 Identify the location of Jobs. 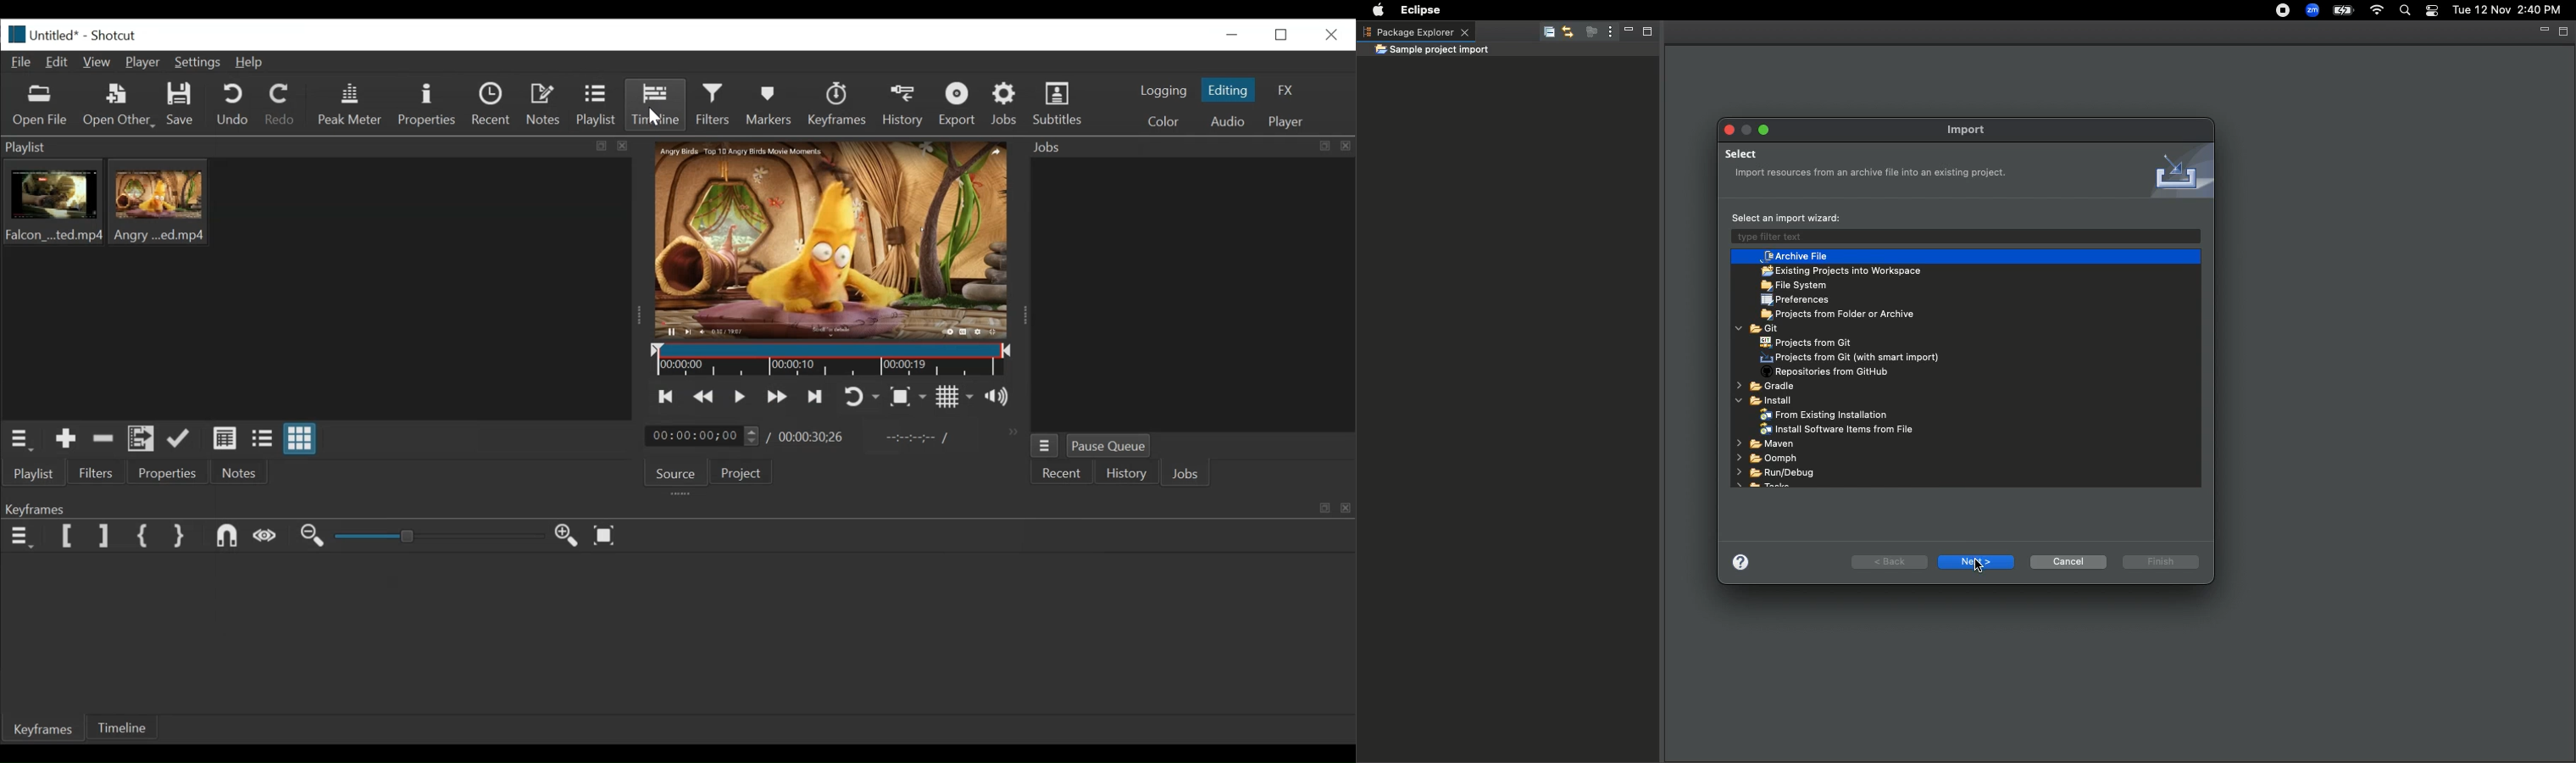
(1007, 103).